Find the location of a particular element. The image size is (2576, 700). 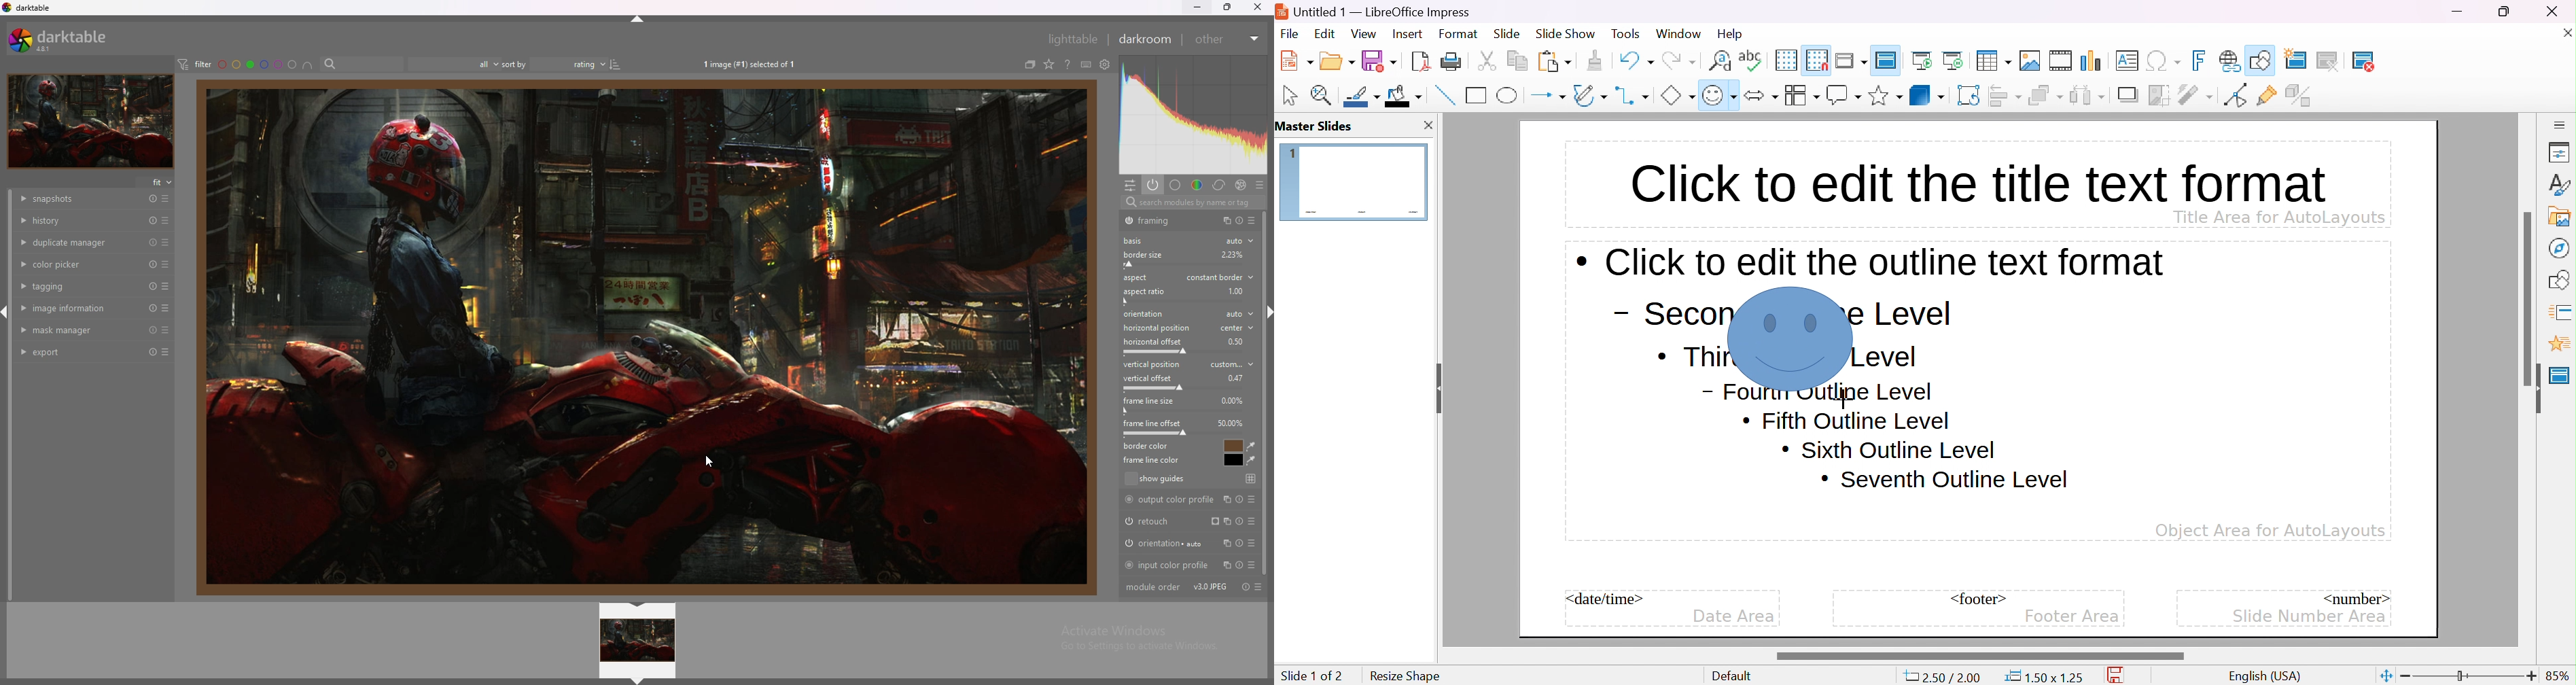

insert line is located at coordinates (1443, 94).